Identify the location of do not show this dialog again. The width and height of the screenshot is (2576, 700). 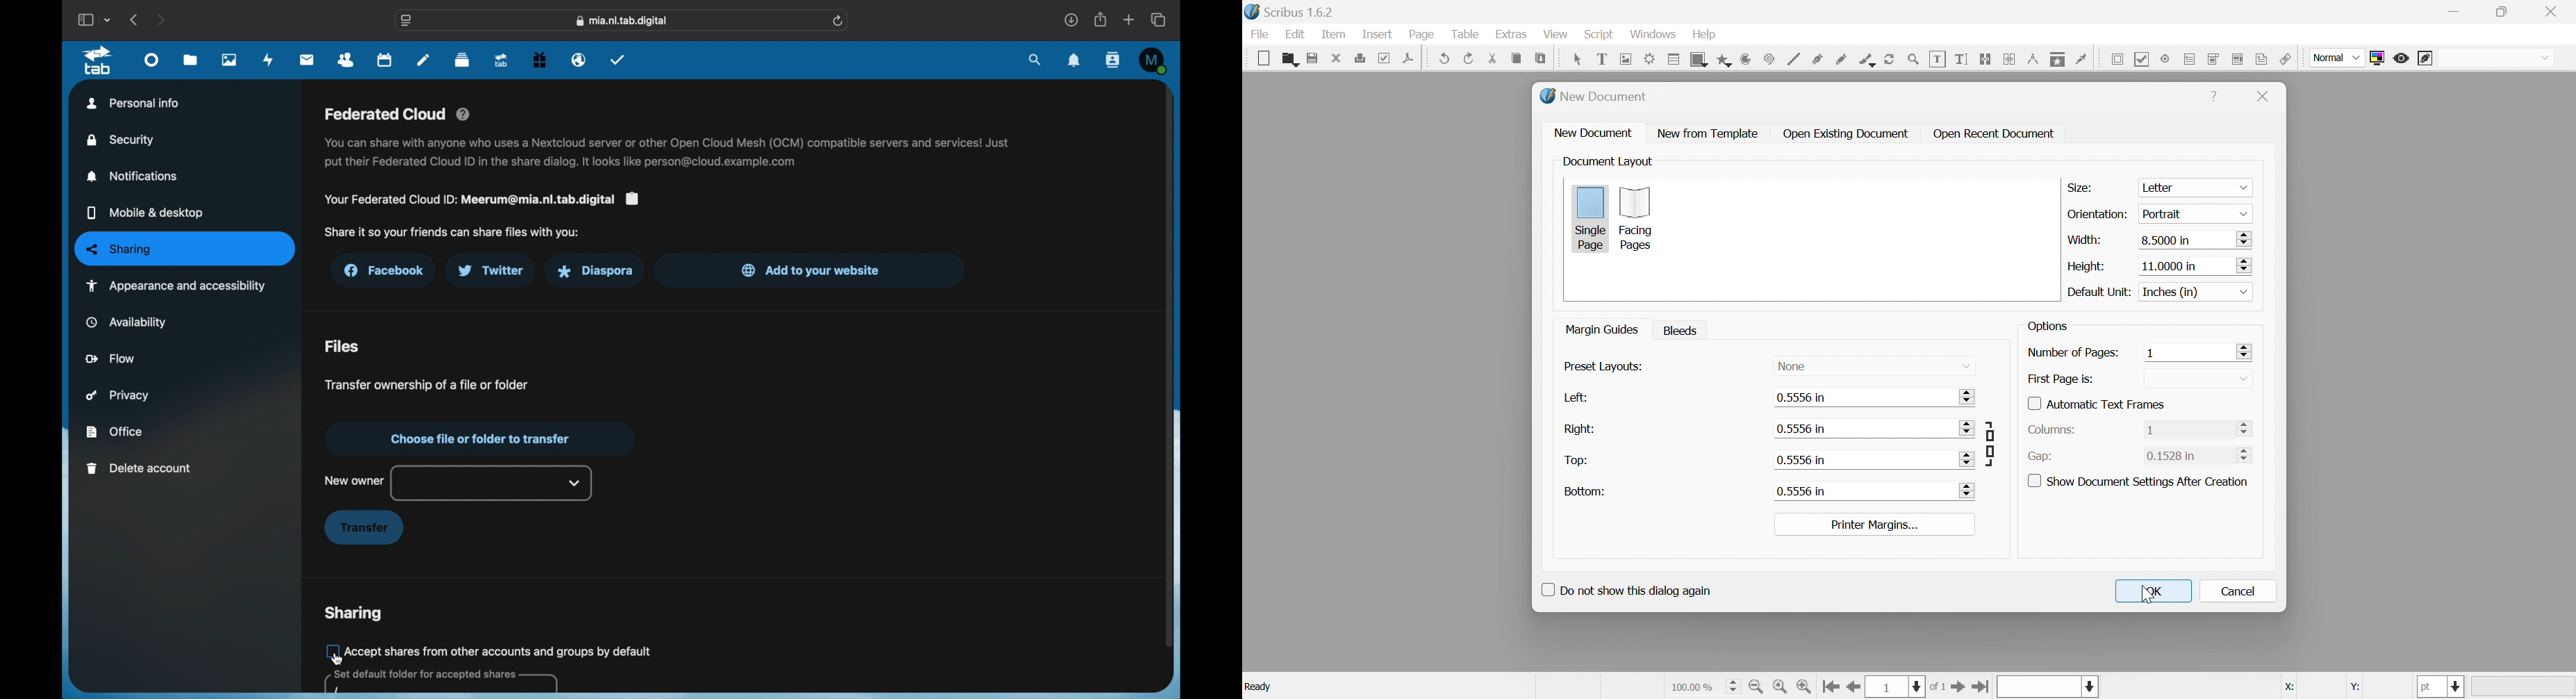
(1624, 593).